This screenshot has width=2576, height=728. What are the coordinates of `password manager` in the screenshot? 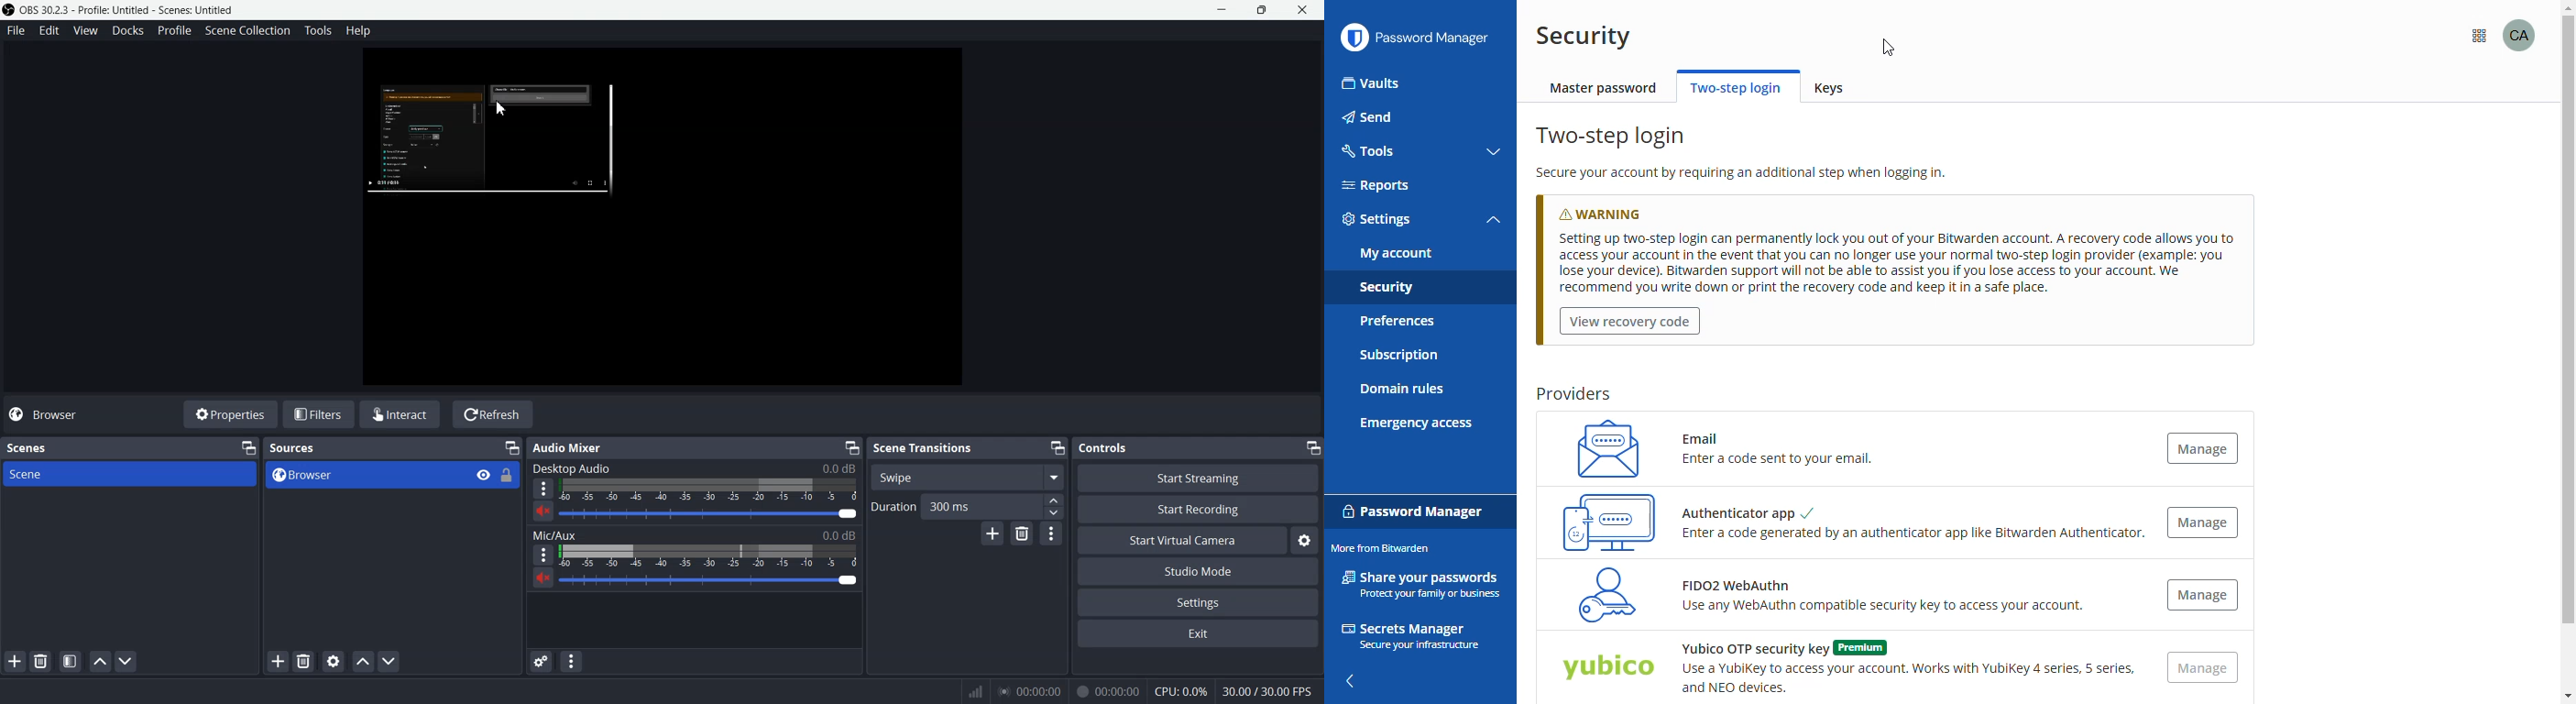 It's located at (1440, 38).